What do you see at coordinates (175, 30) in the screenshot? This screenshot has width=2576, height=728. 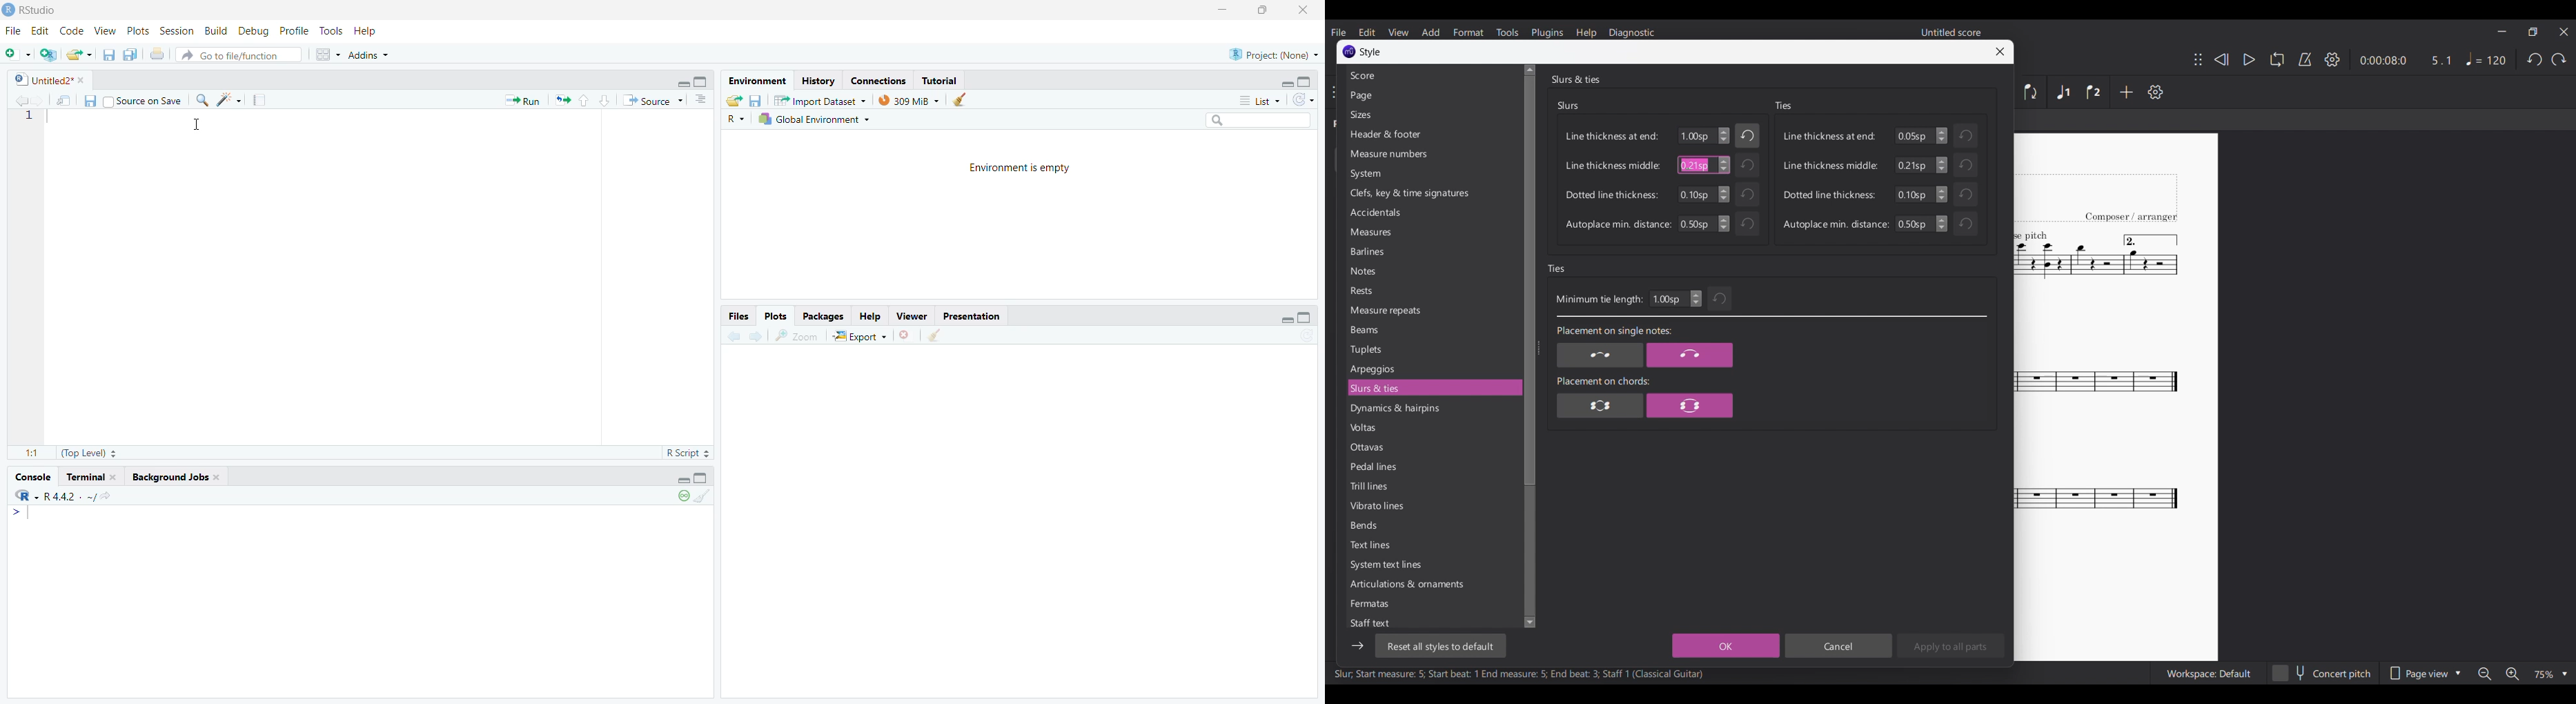 I see `Session` at bounding box center [175, 30].